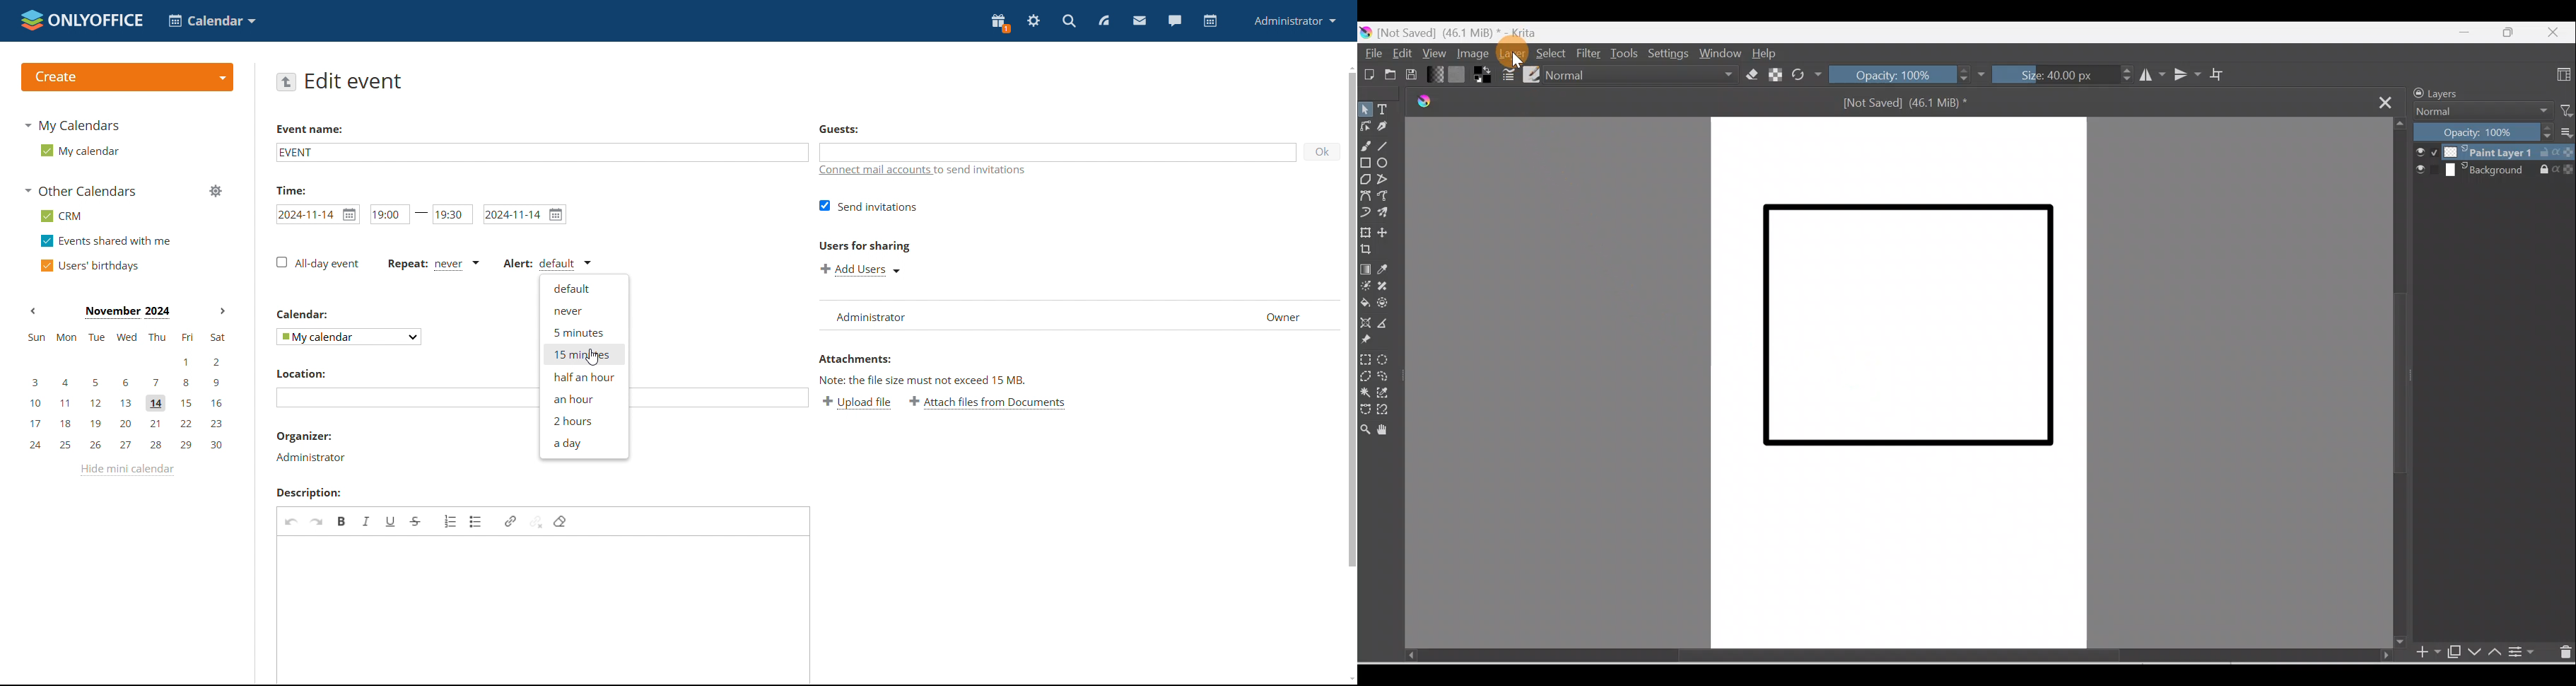 The image size is (2576, 700). I want to click on Similar colour selection tool, so click(1386, 394).